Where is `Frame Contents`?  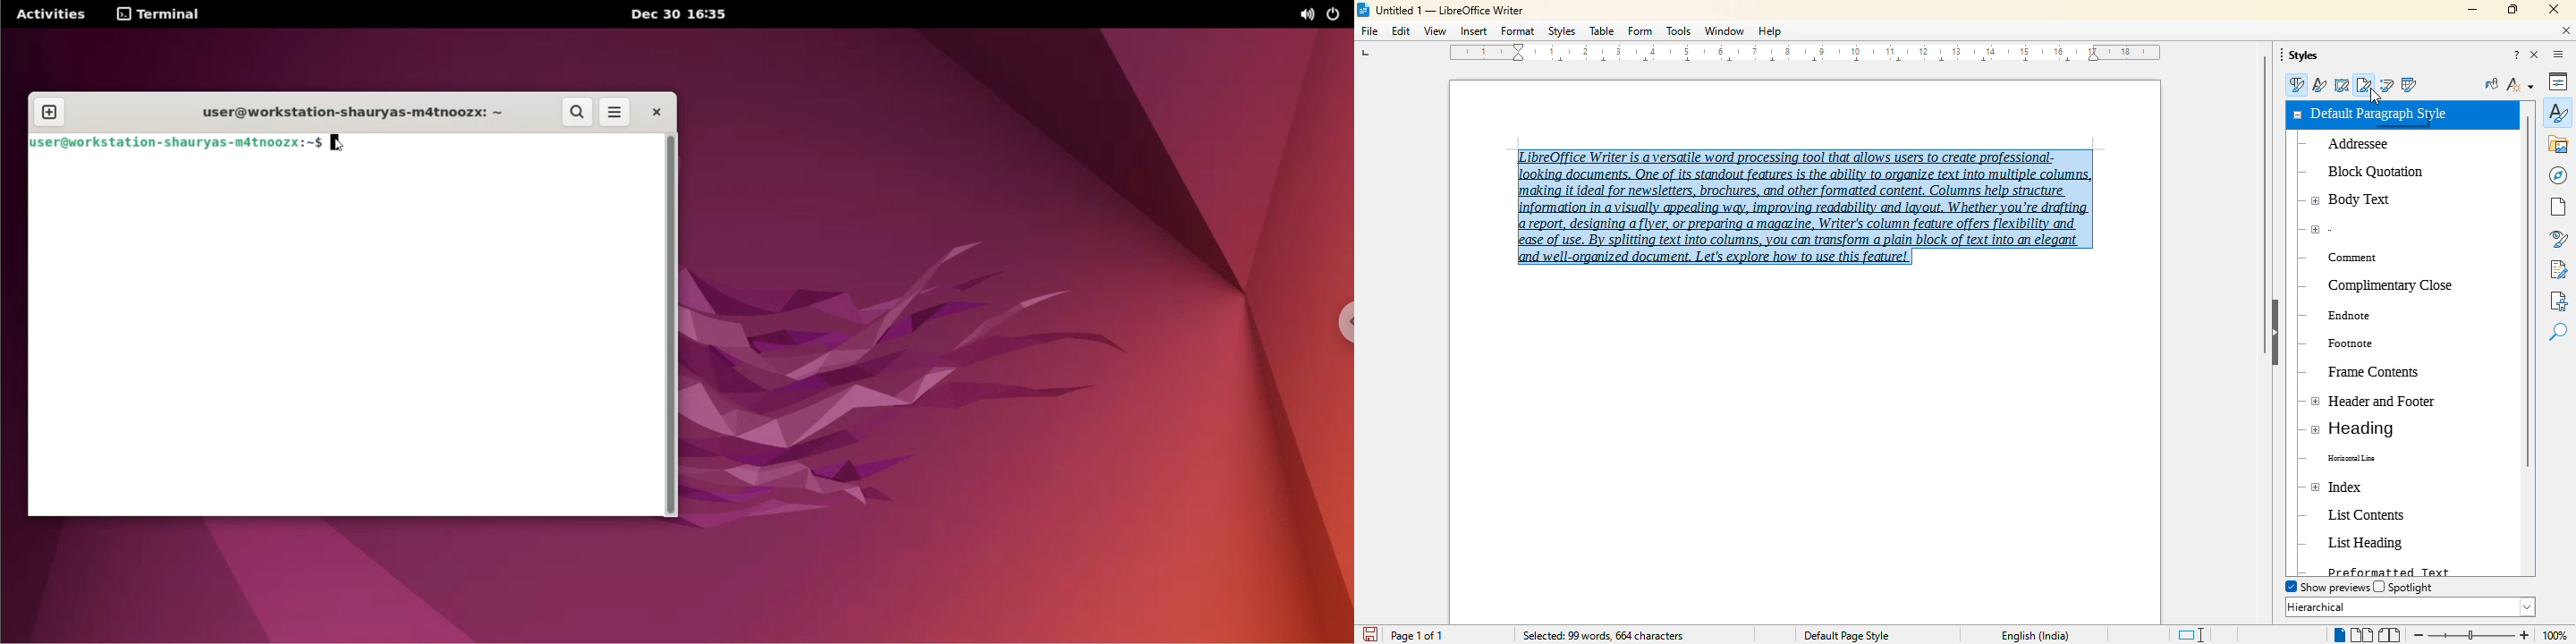
Frame Contents is located at coordinates (2363, 369).